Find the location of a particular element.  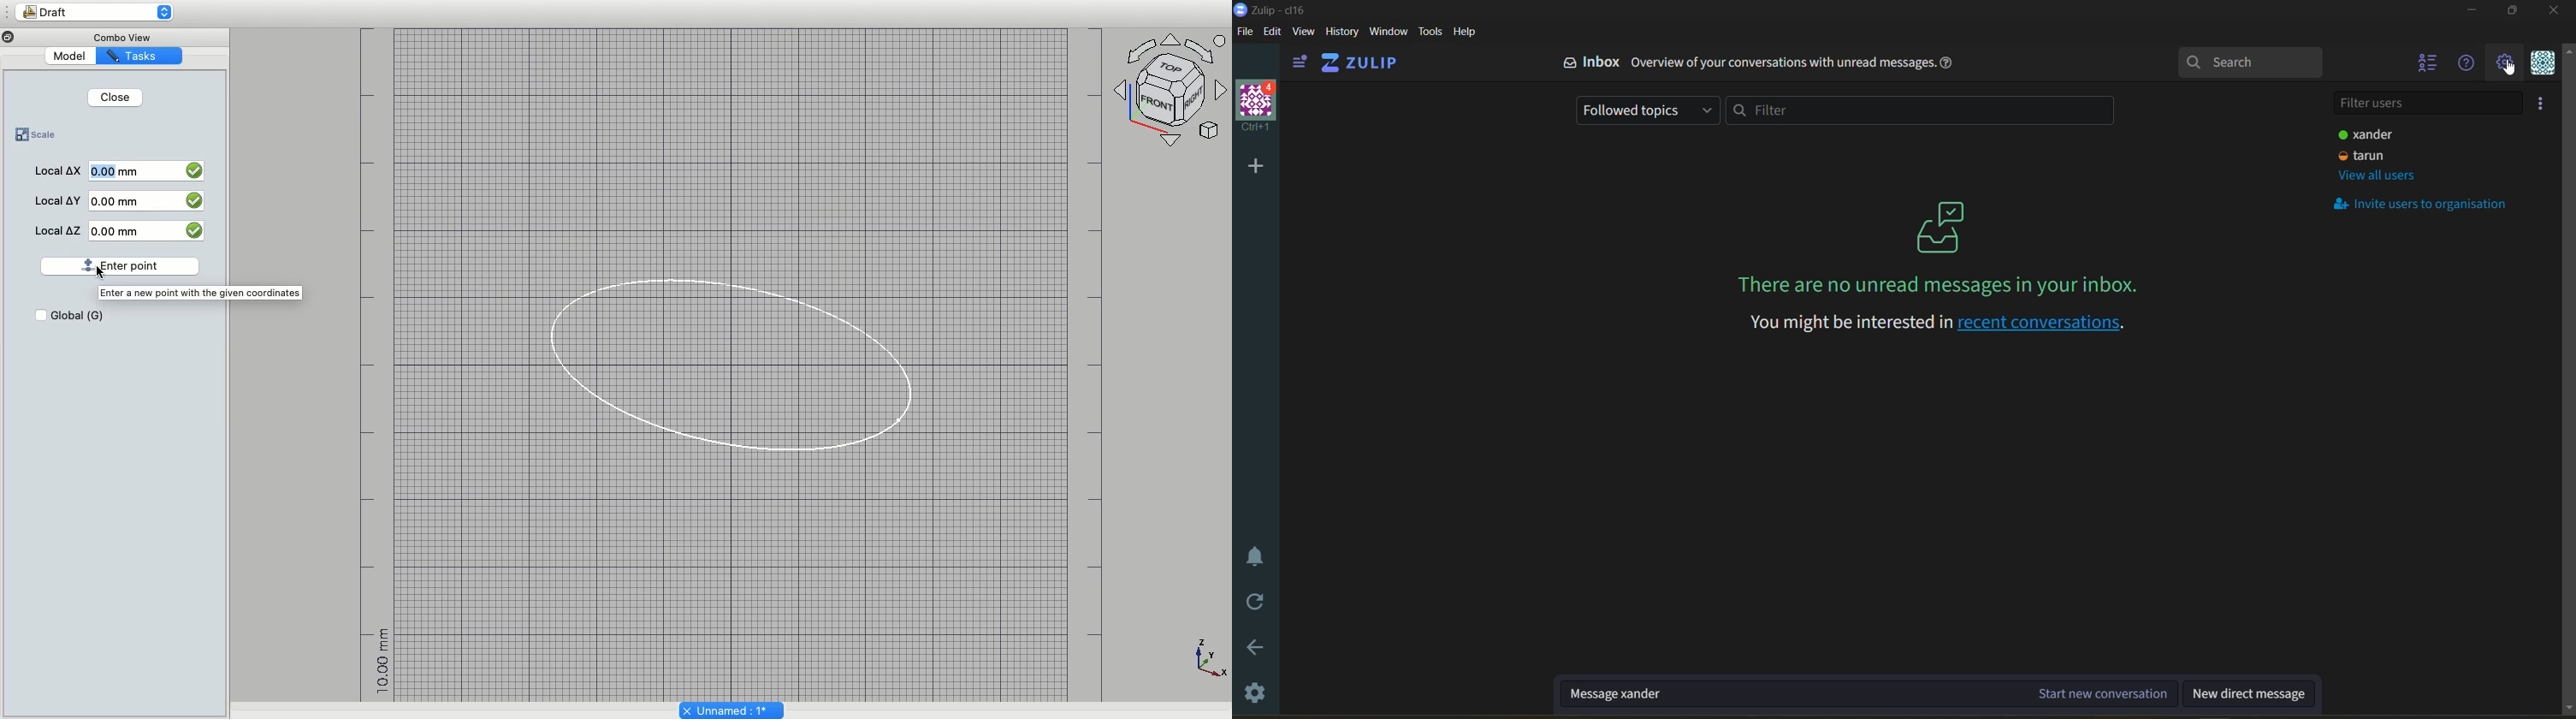

add a new organisation is located at coordinates (1254, 166).